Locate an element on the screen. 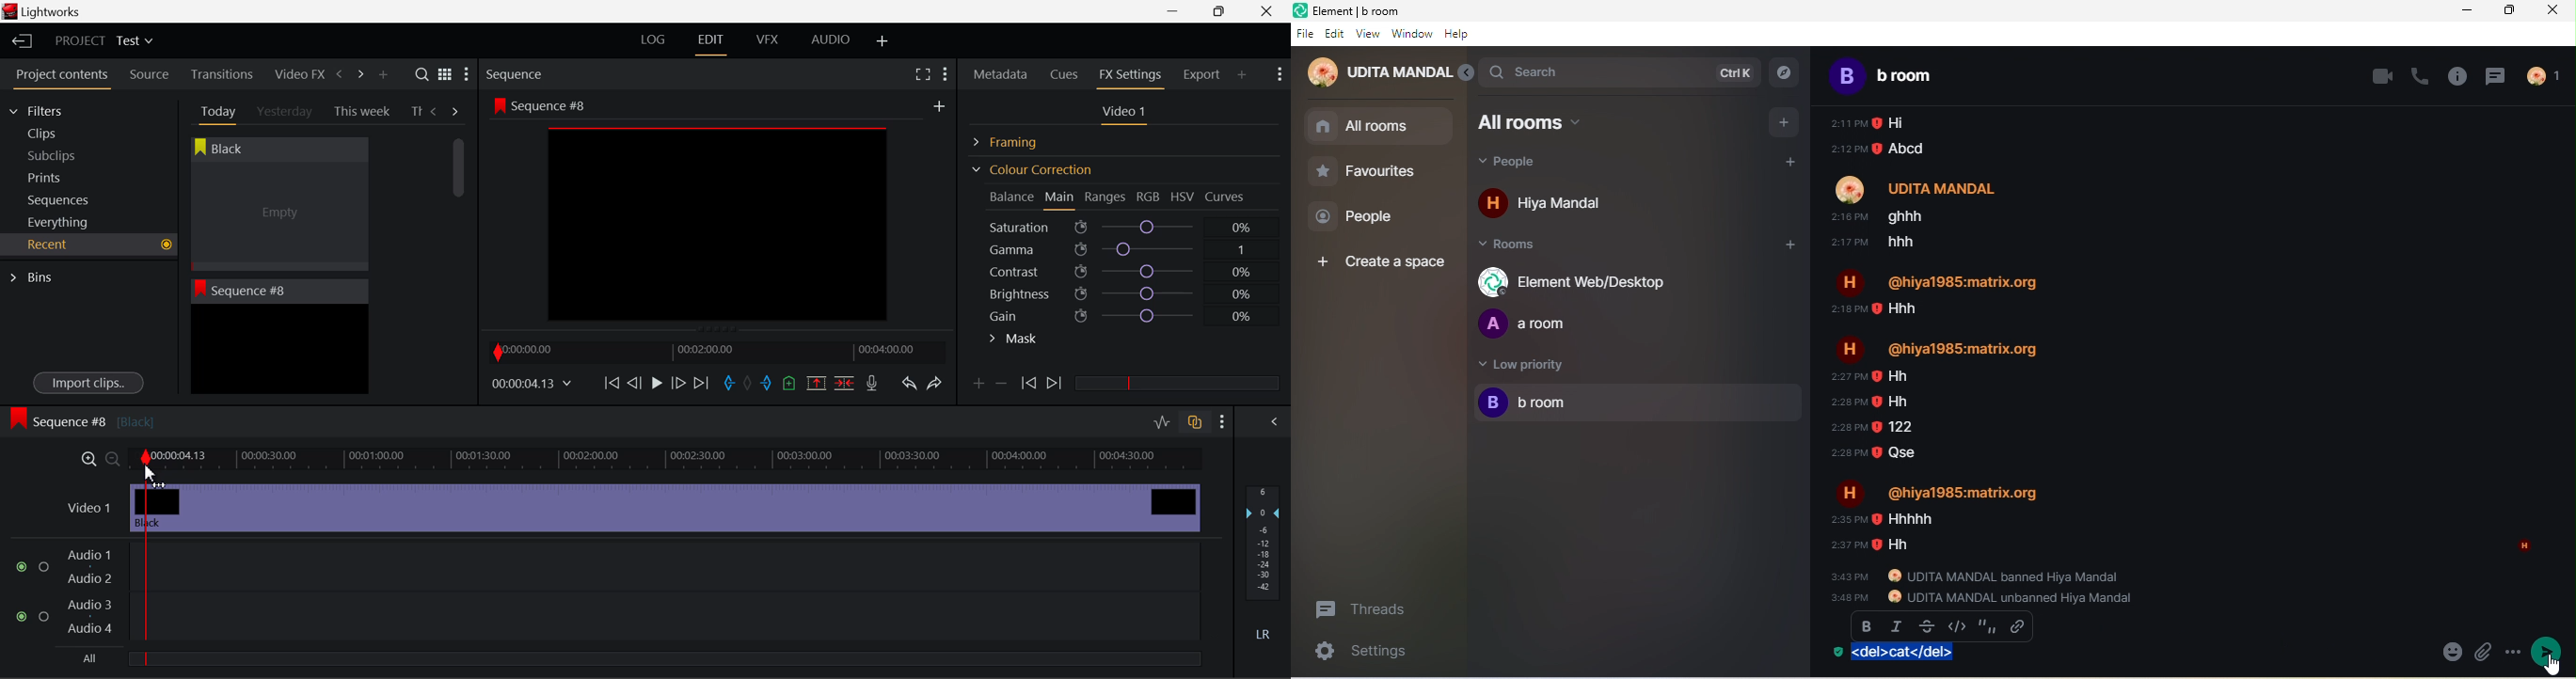 Image resolution: width=2576 pixels, height=700 pixels. Go Back is located at coordinates (636, 382).